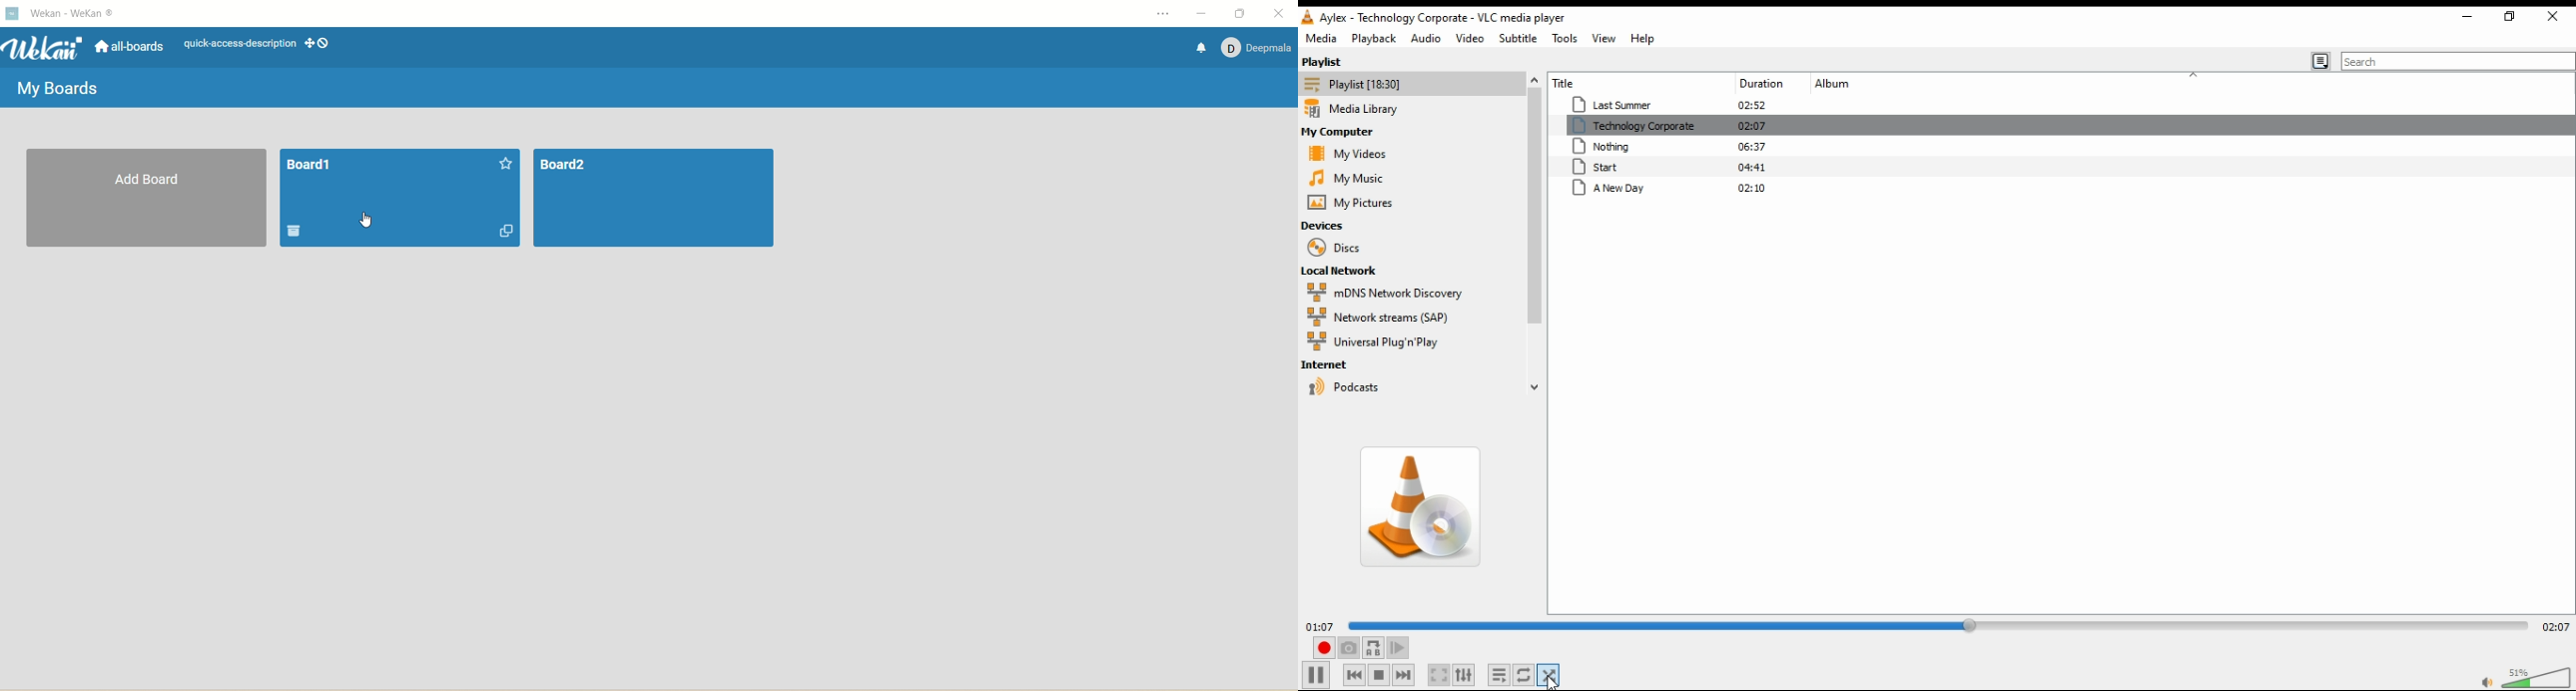 This screenshot has width=2576, height=700. Describe the element at coordinates (1344, 133) in the screenshot. I see `my computer` at that location.